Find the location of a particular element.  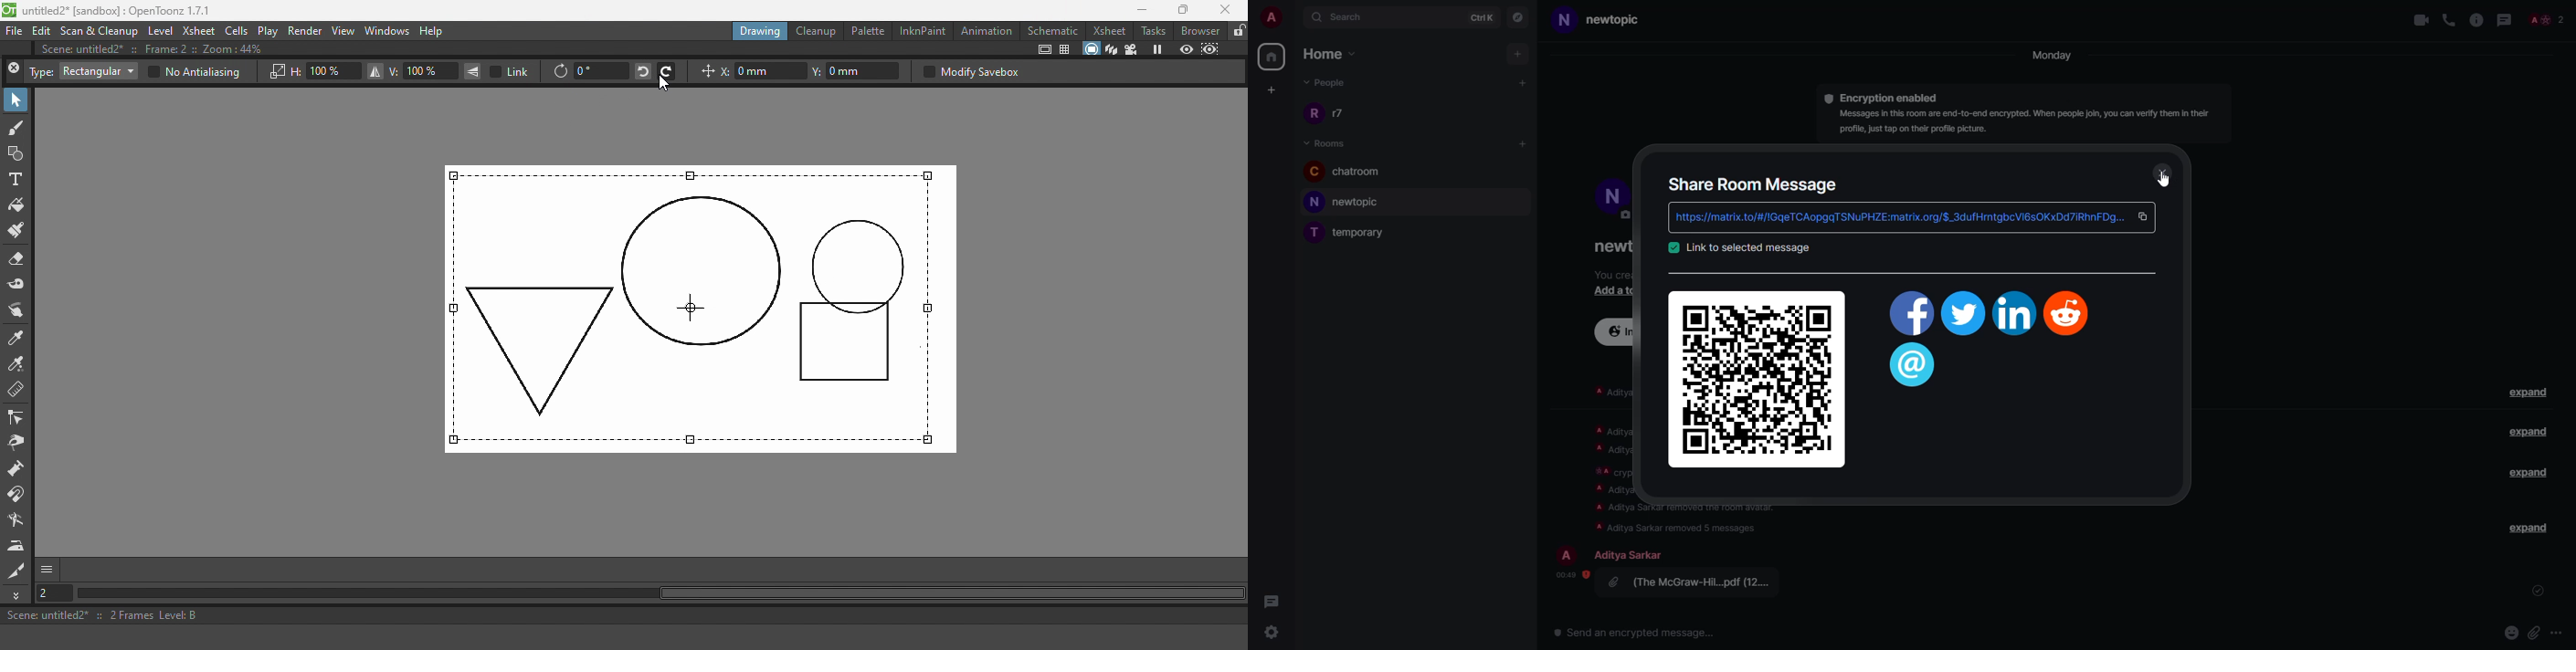

Monday is located at coordinates (2054, 56).